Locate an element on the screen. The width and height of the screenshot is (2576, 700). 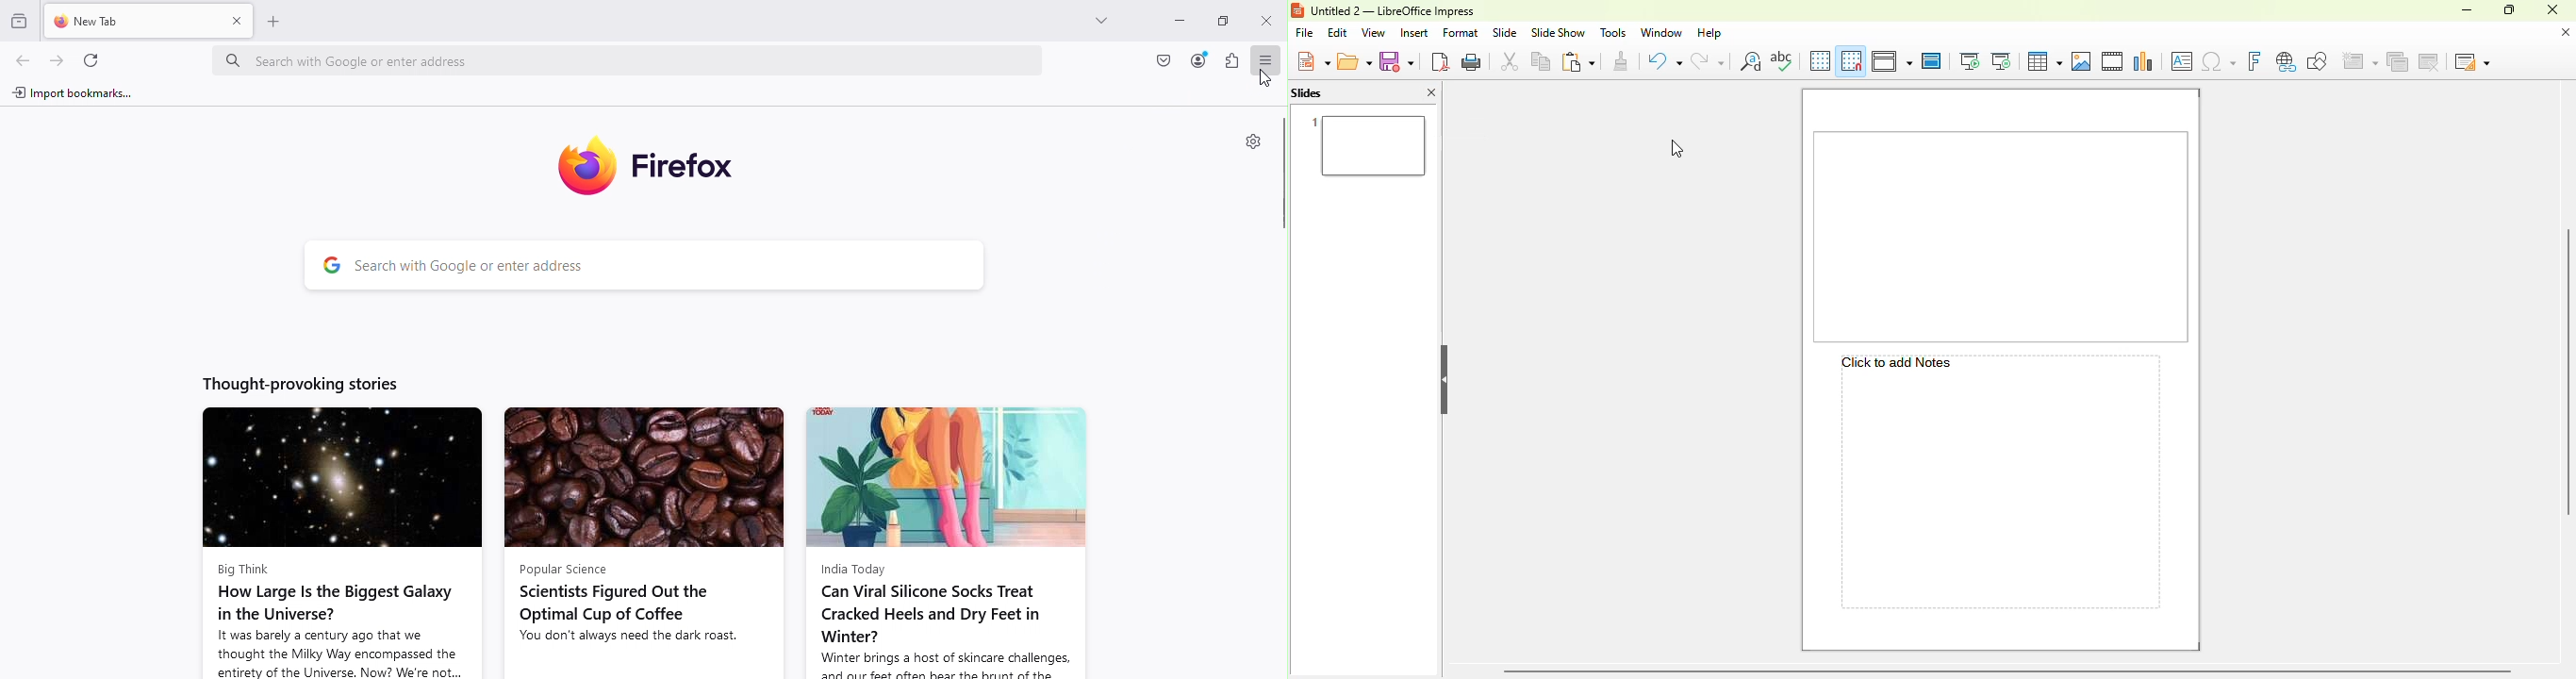
tools is located at coordinates (1613, 32).